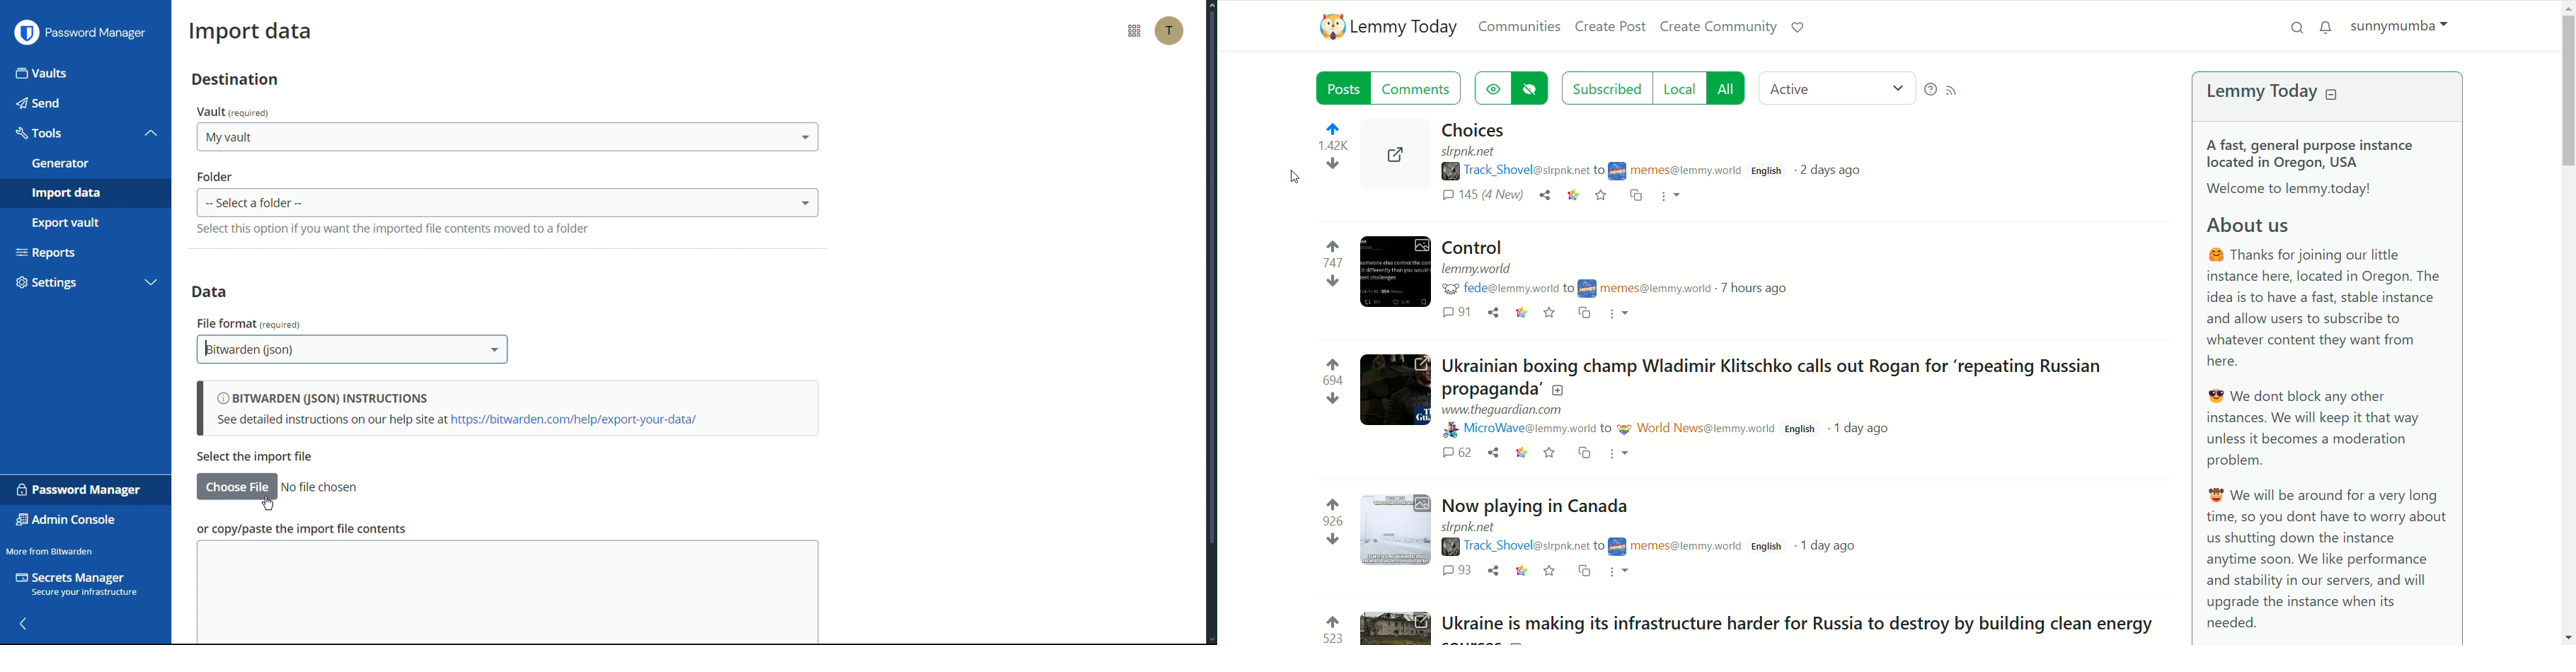  What do you see at coordinates (237, 111) in the screenshot?
I see `vault` at bounding box center [237, 111].